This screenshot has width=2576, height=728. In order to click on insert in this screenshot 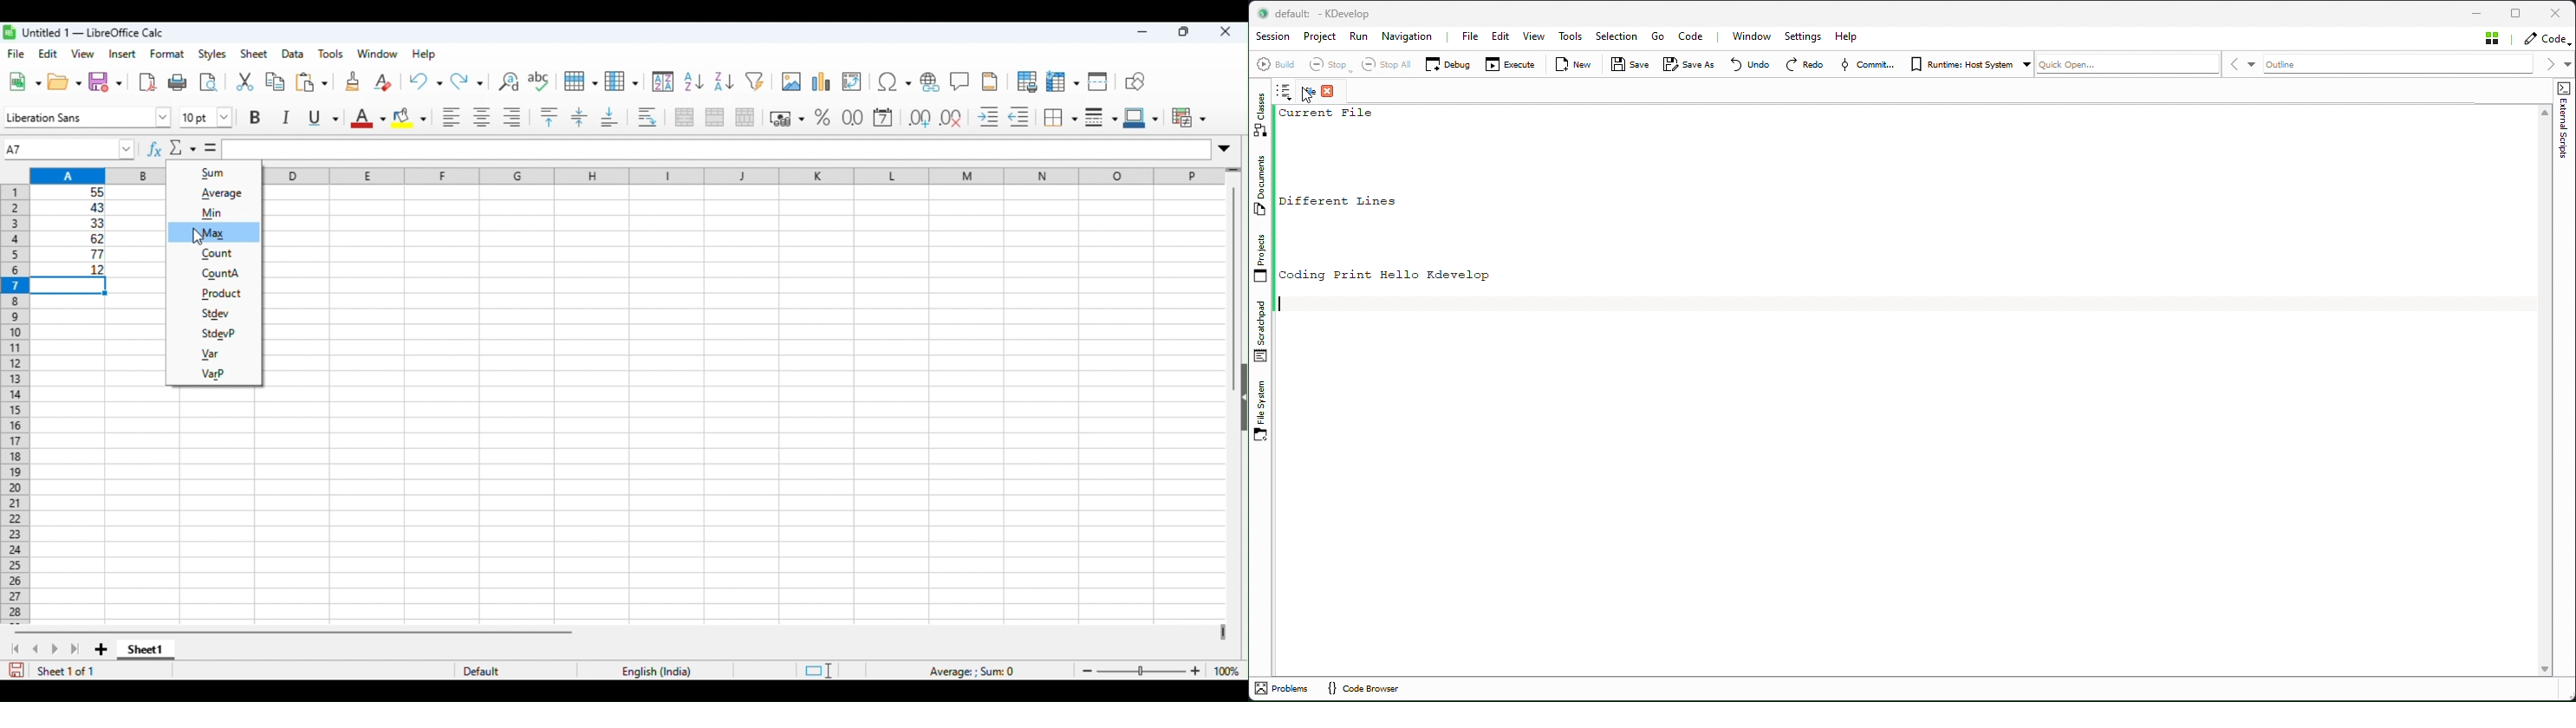, I will do `click(122, 54)`.